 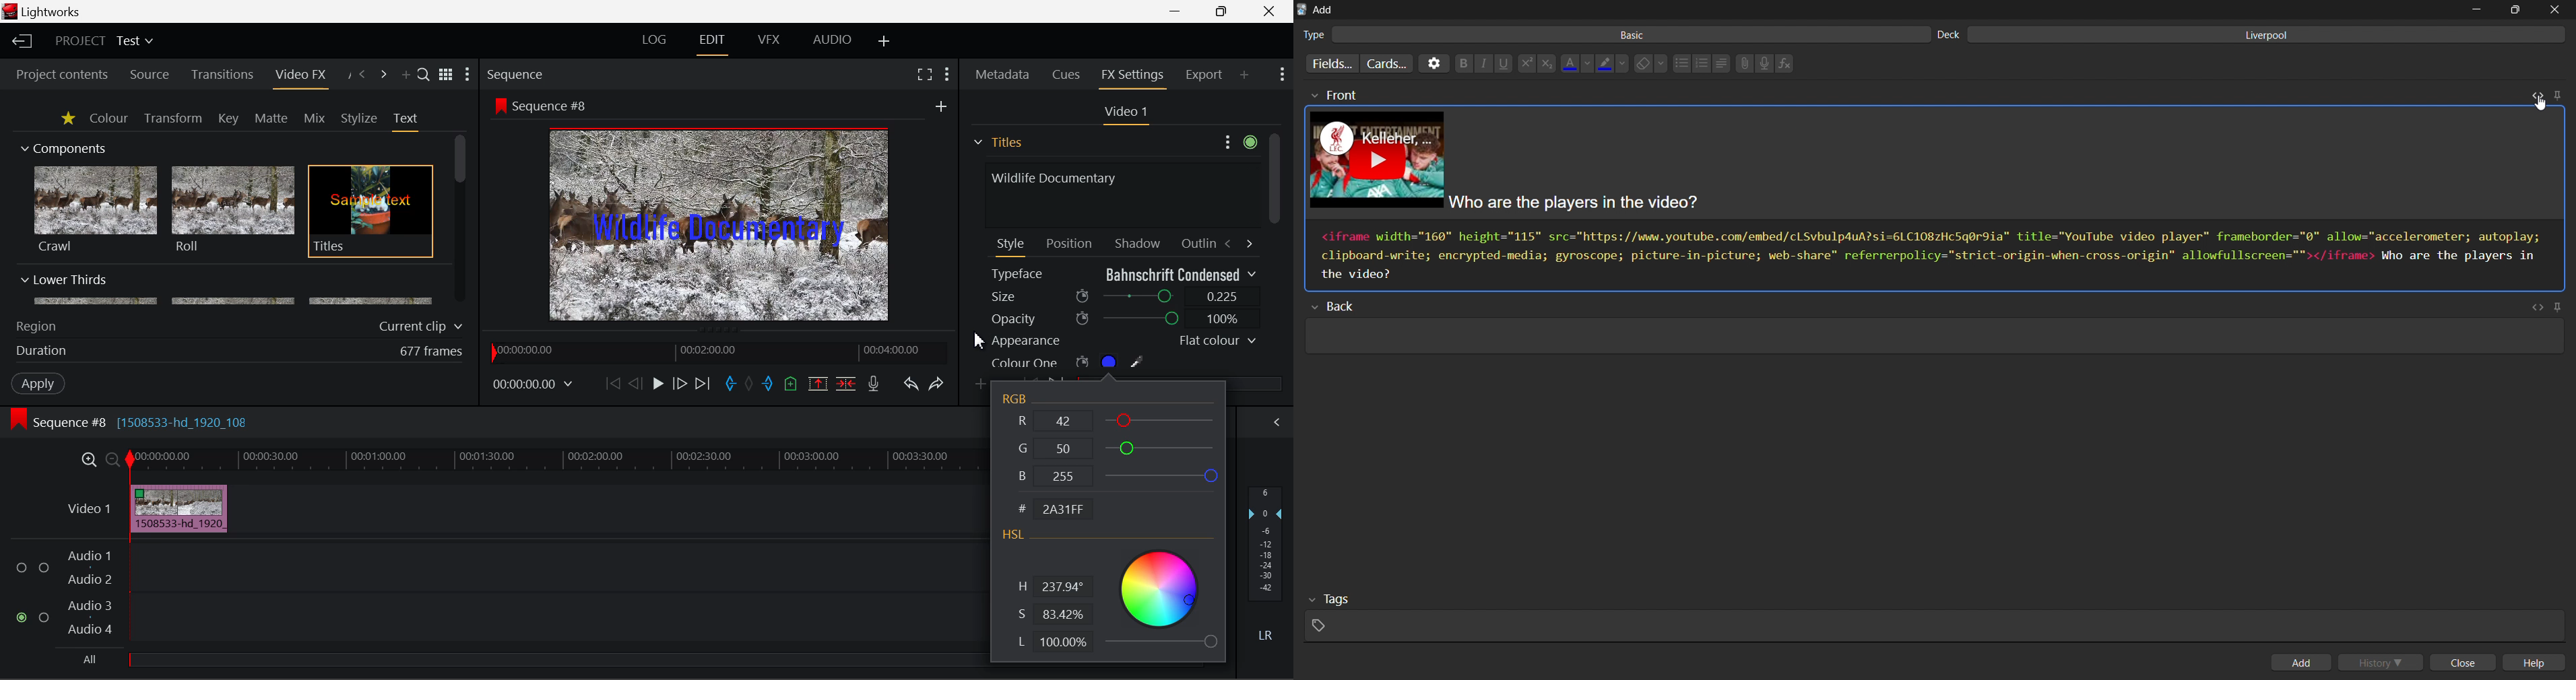 What do you see at coordinates (555, 461) in the screenshot?
I see `Project Timeline` at bounding box center [555, 461].